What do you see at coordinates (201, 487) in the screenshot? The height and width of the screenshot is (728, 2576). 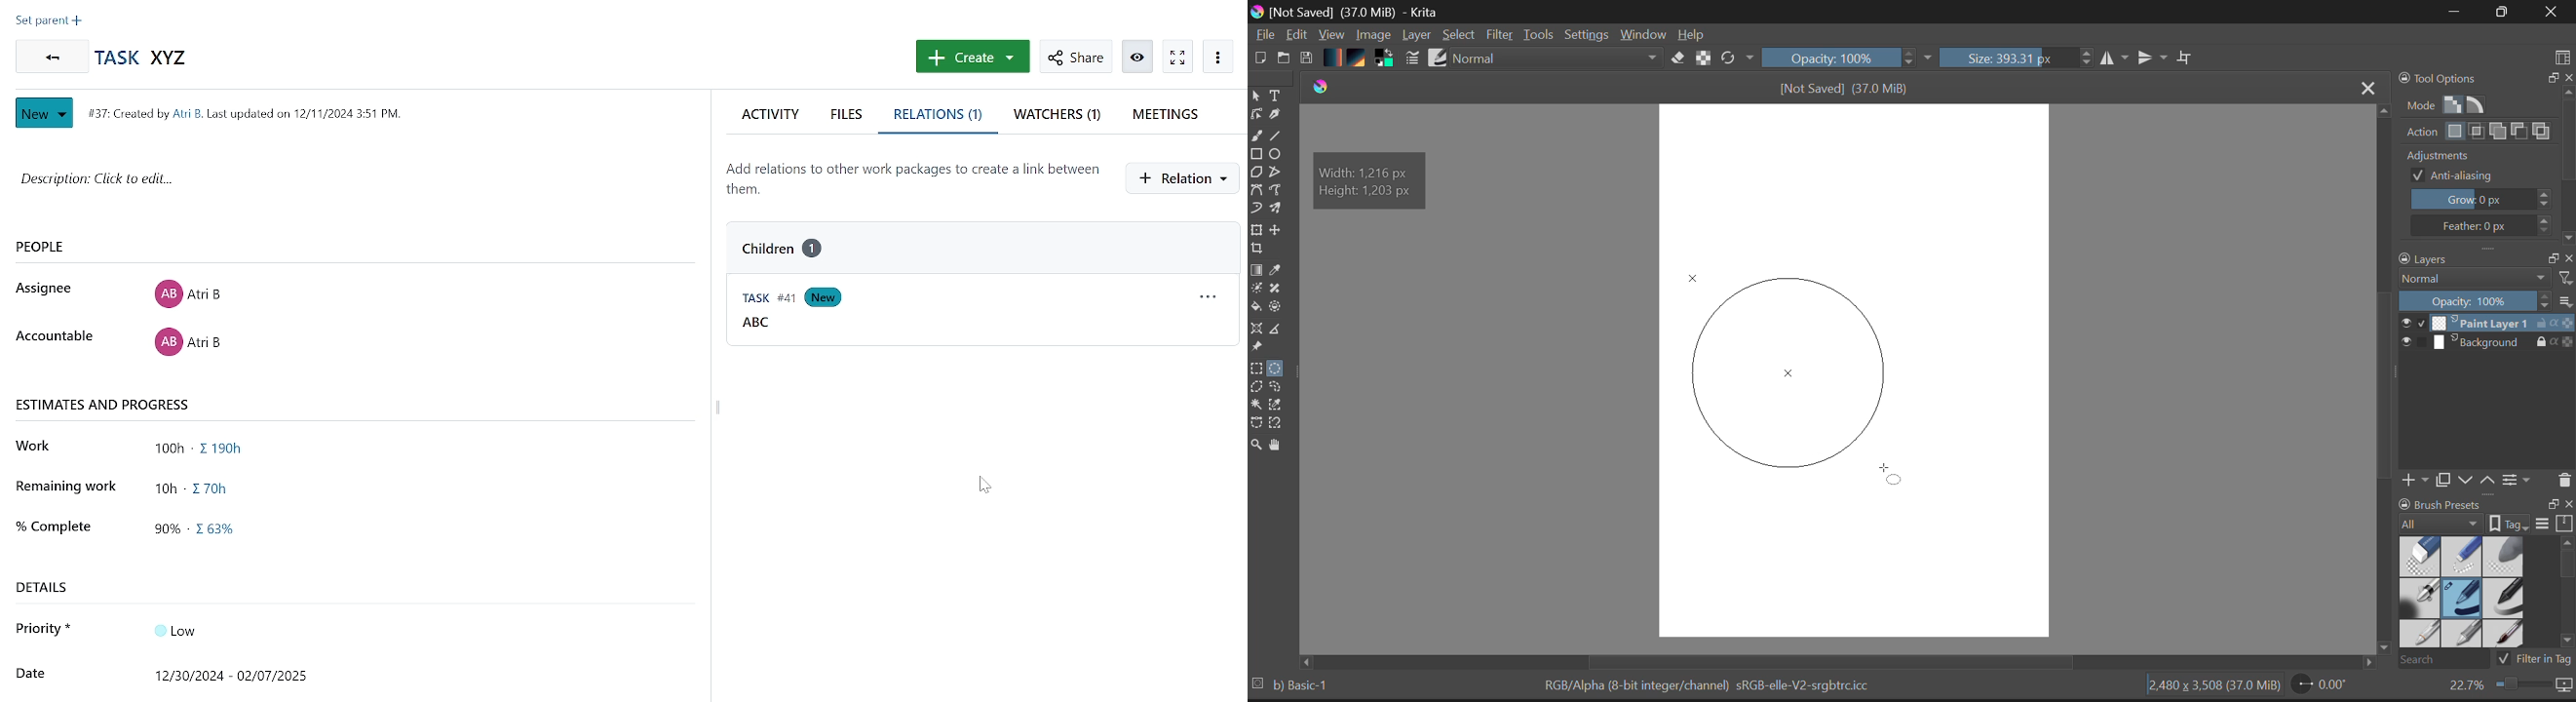 I see `remaining work` at bounding box center [201, 487].